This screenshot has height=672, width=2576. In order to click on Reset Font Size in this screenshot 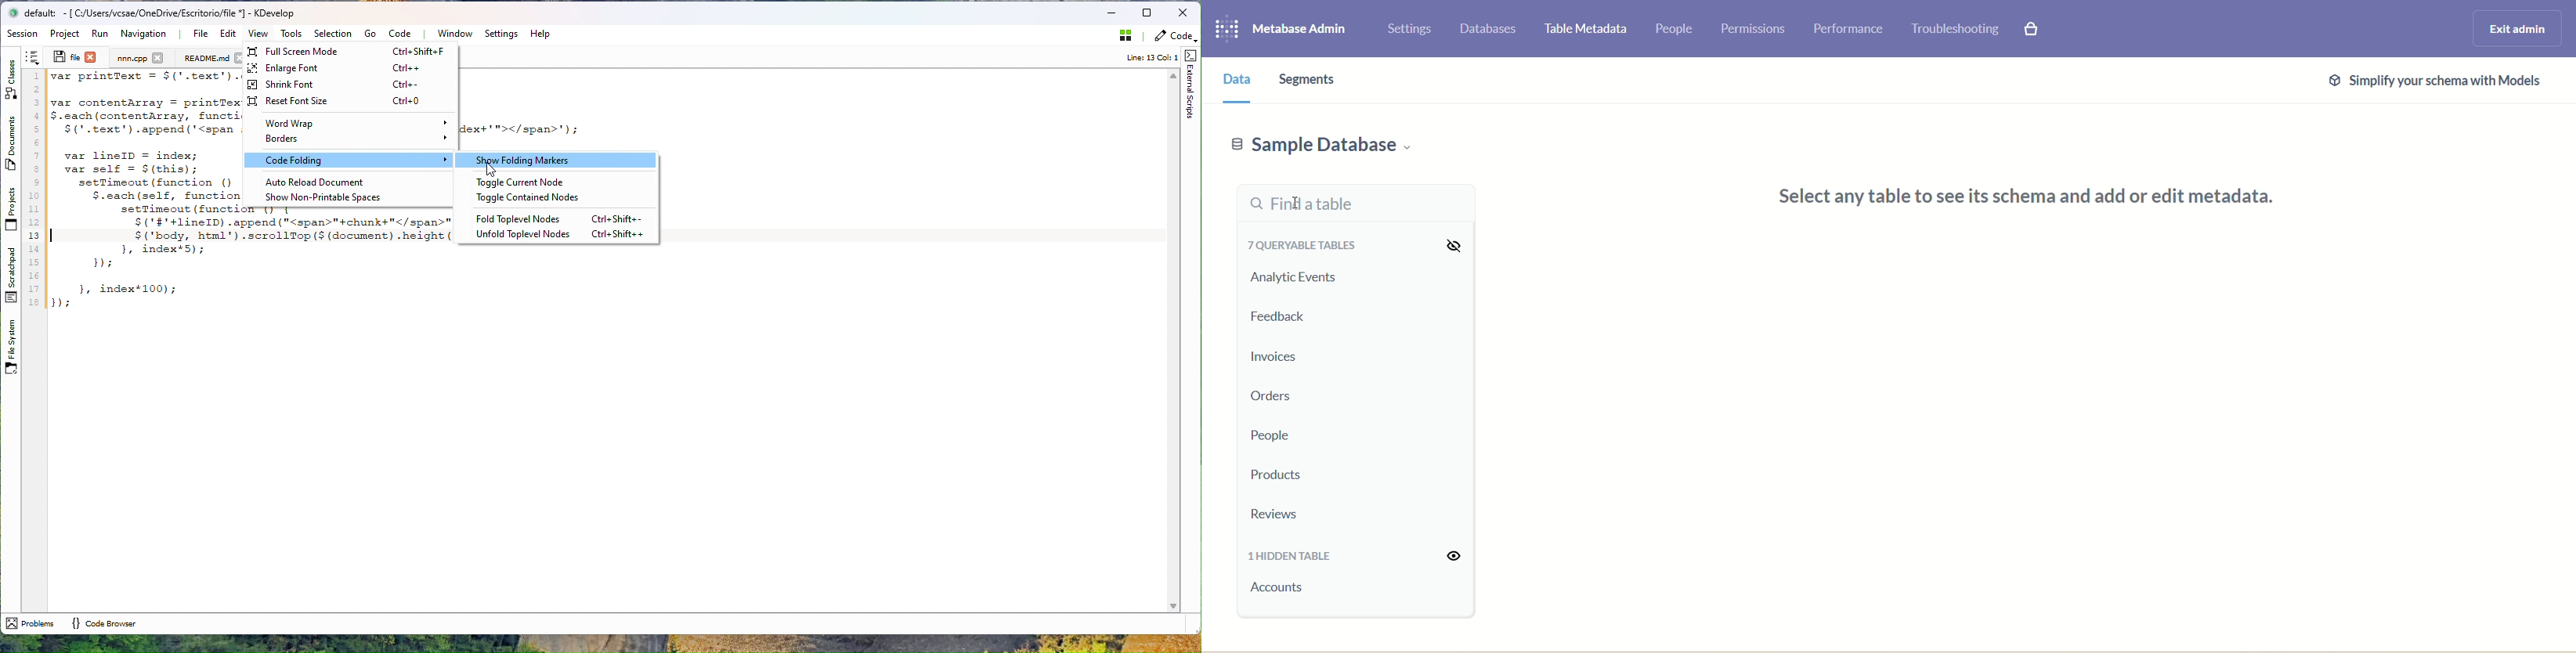, I will do `click(346, 101)`.